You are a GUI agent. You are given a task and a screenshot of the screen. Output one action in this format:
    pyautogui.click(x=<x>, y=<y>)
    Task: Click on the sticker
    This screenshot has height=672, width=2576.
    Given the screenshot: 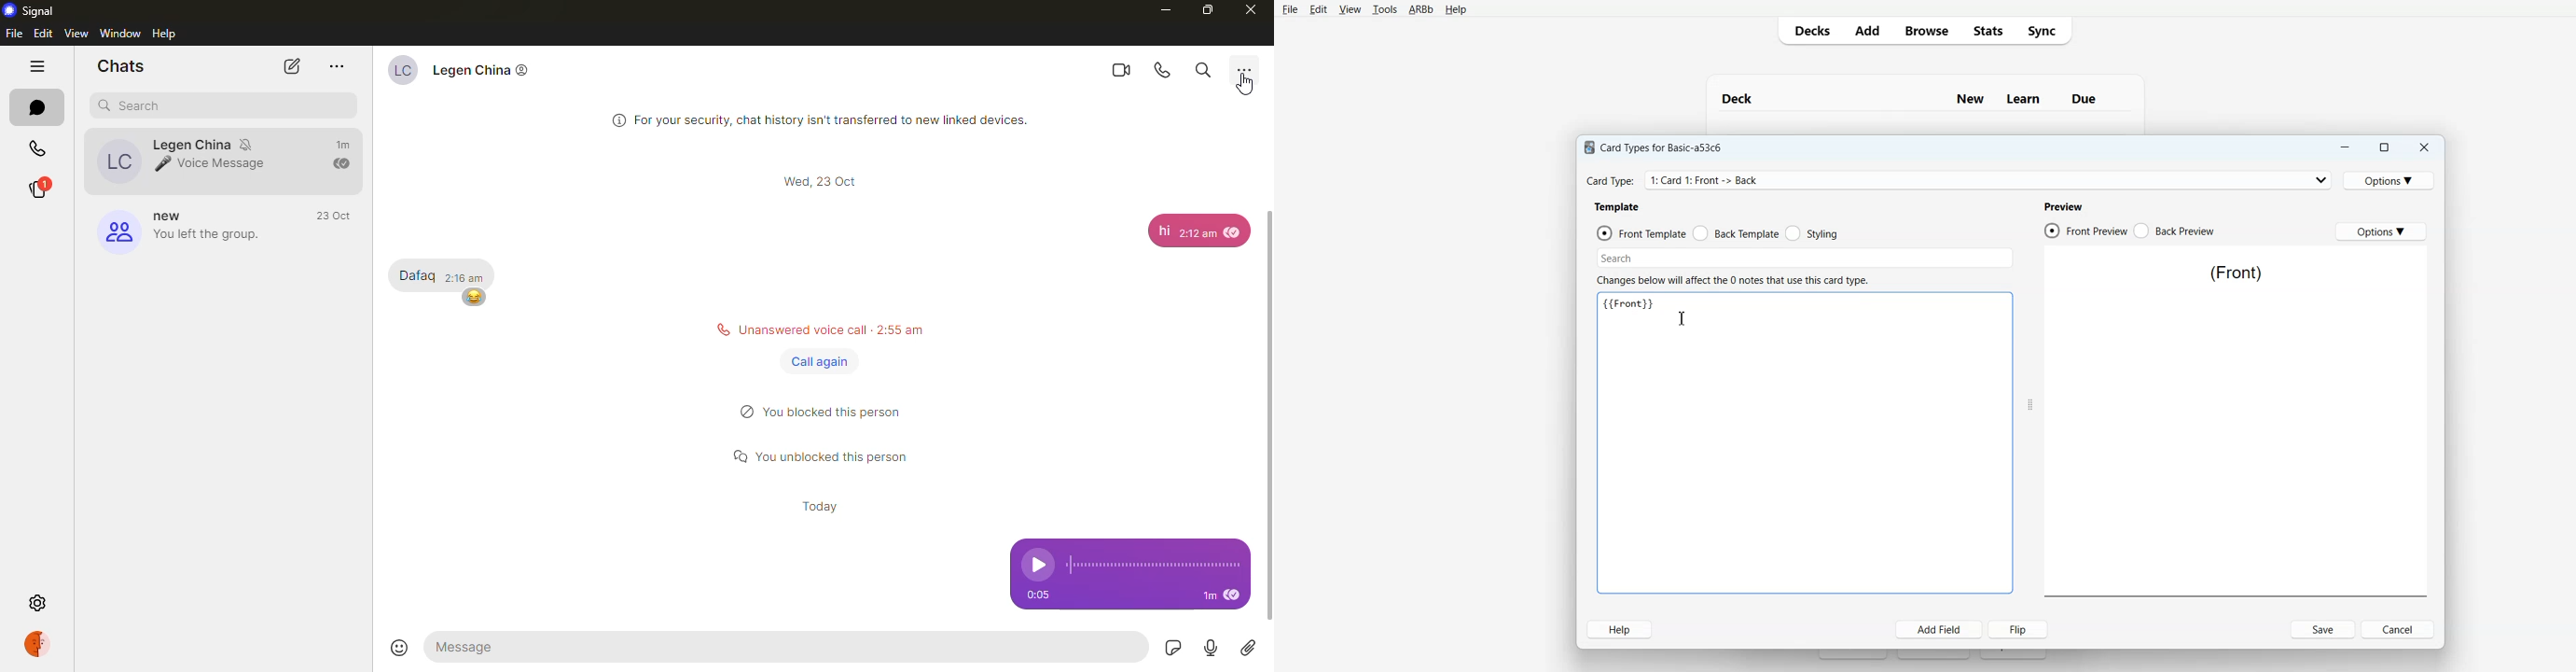 What is the action you would take?
    pyautogui.click(x=1174, y=648)
    